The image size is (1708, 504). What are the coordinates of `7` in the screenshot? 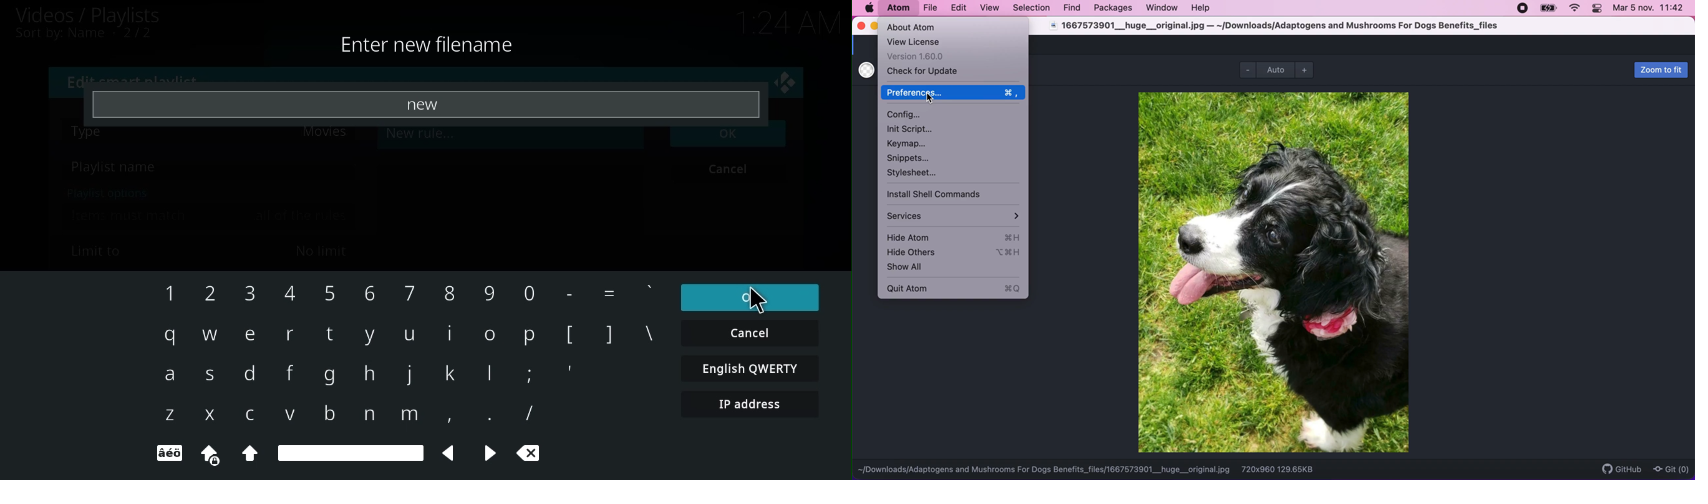 It's located at (408, 293).